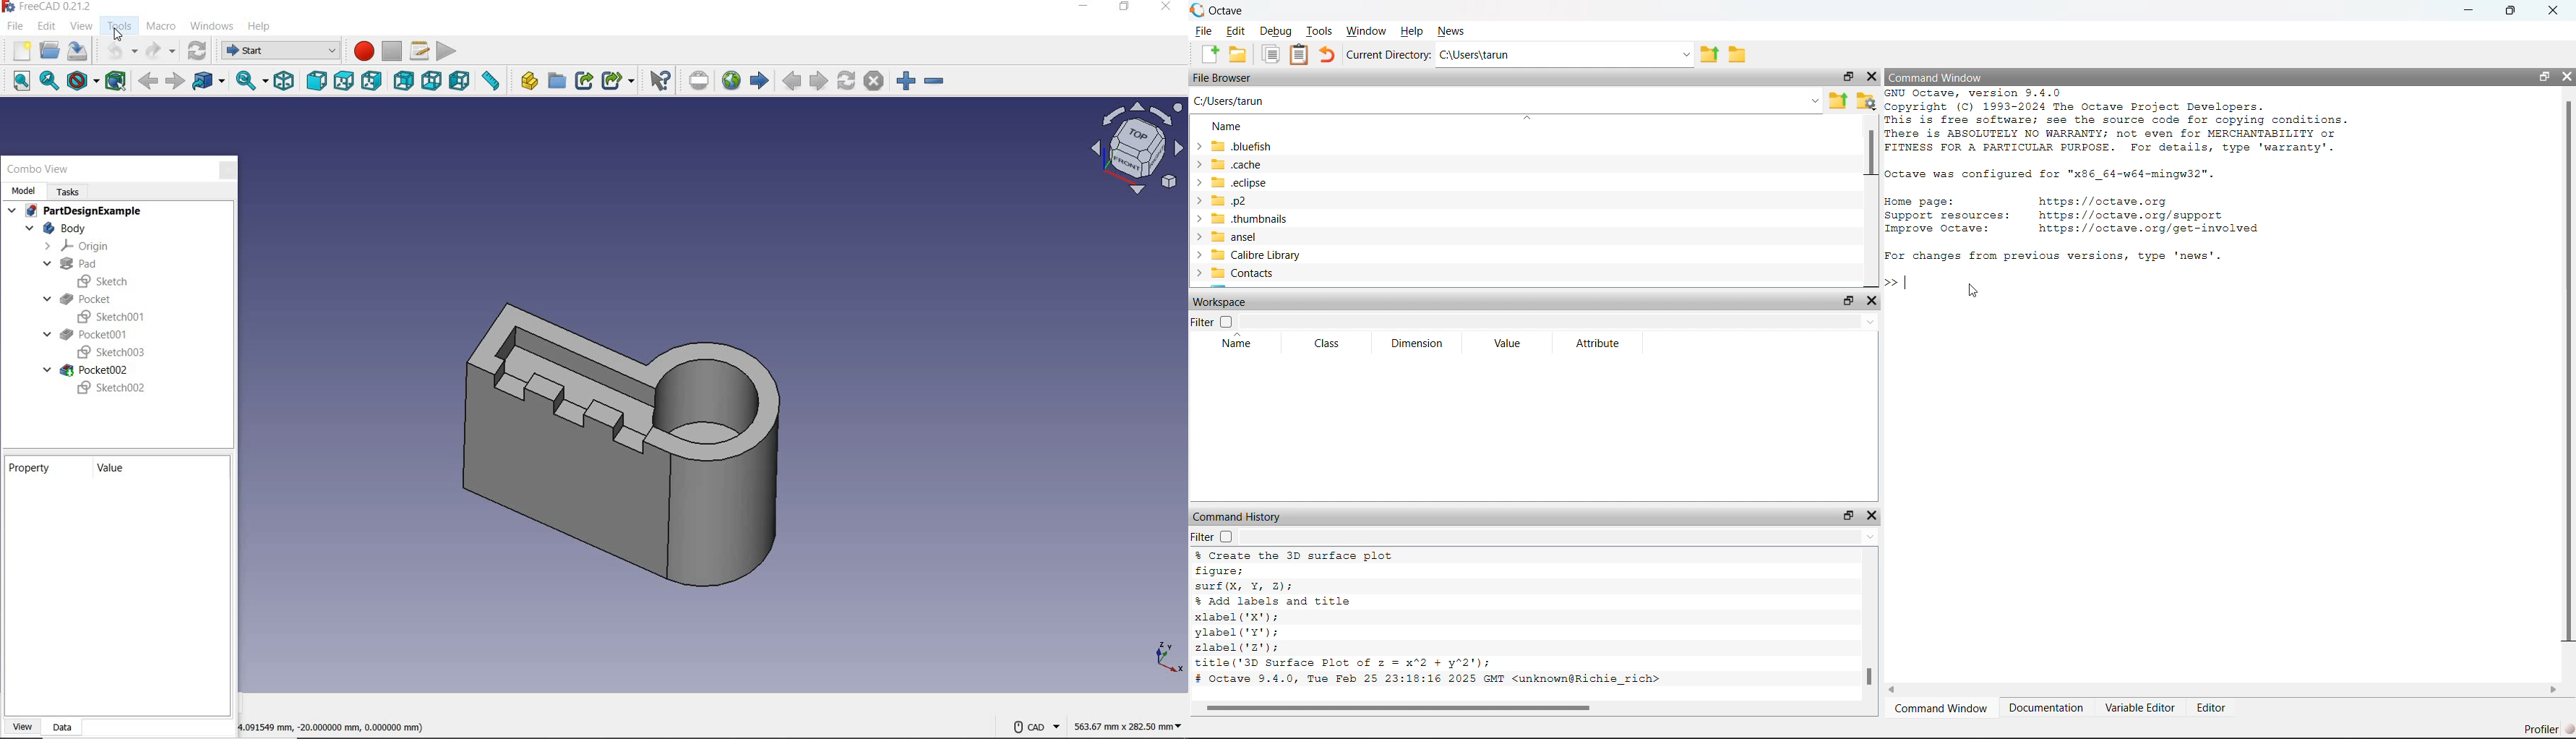 The image size is (2576, 756). Describe the element at coordinates (316, 82) in the screenshot. I see `Front` at that location.